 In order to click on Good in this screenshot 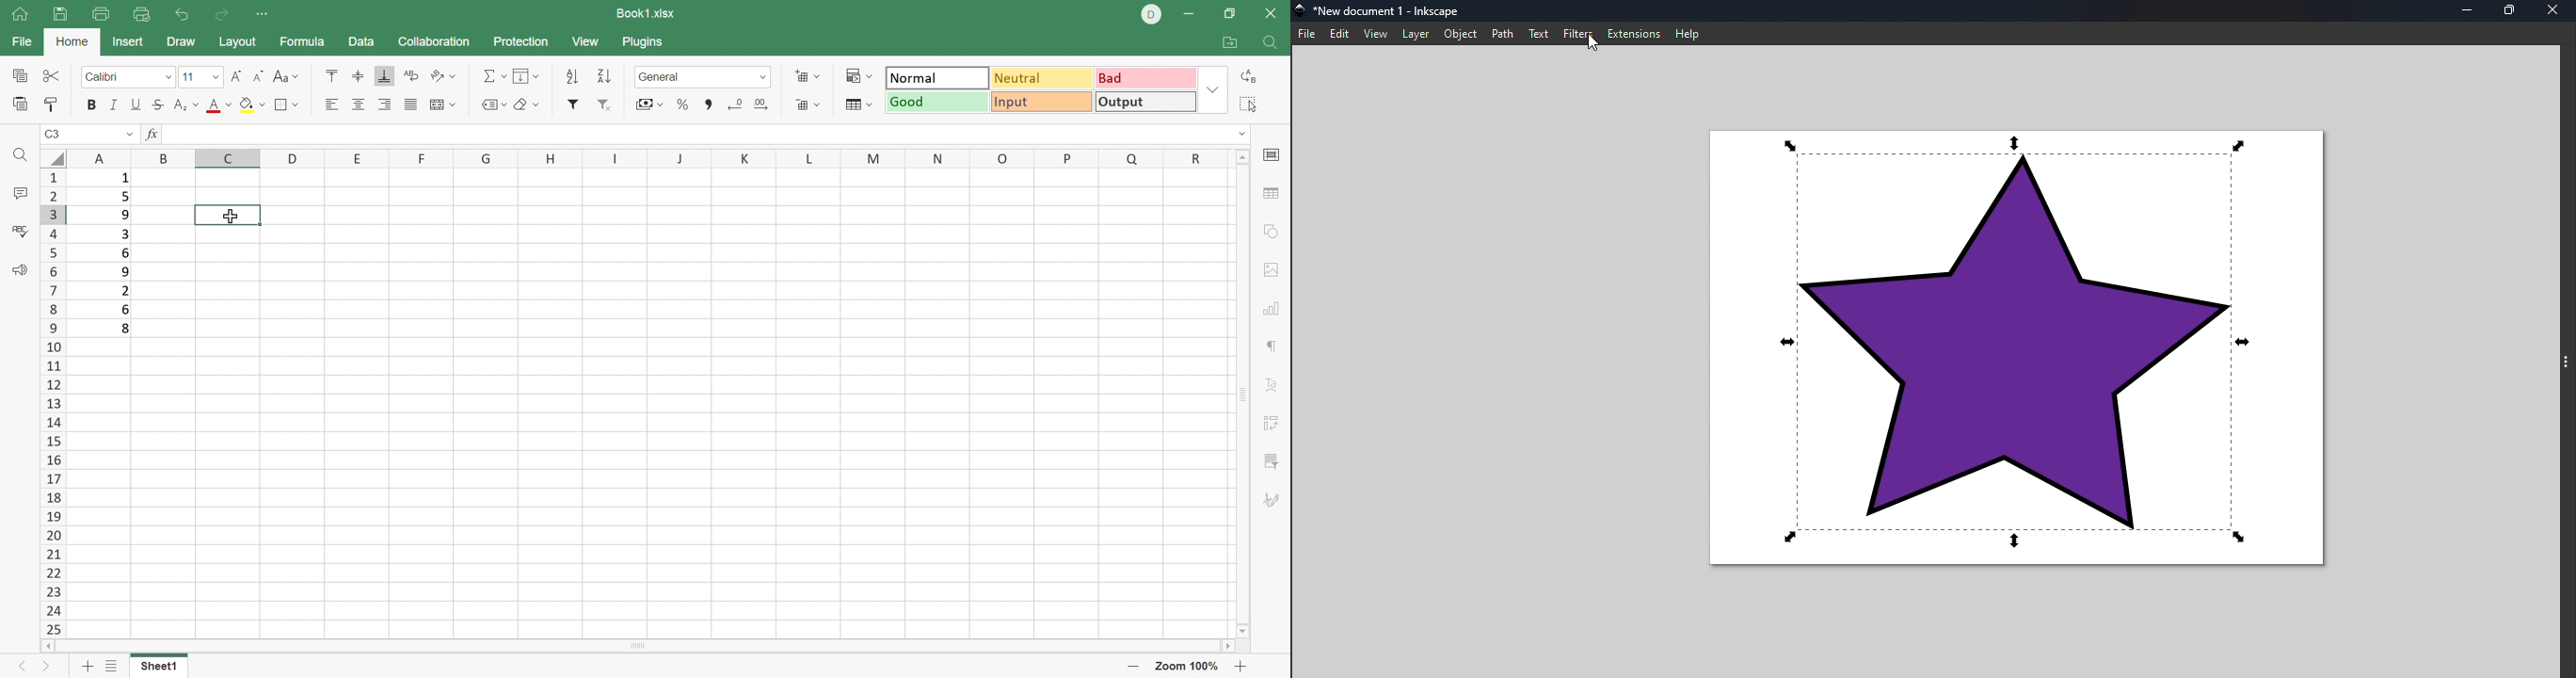, I will do `click(938, 102)`.